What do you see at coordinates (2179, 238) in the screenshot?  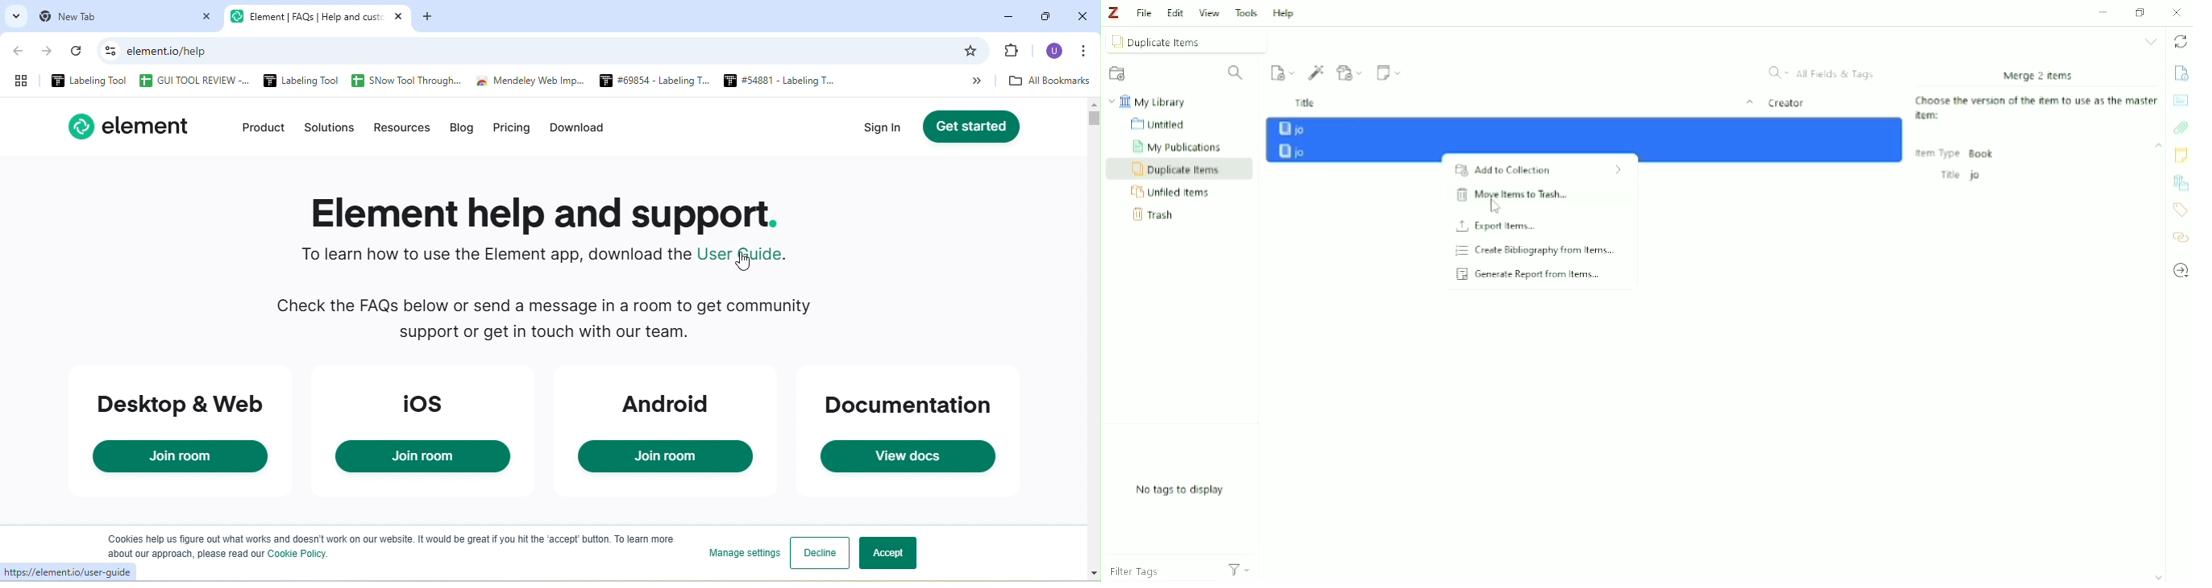 I see `Related` at bounding box center [2179, 238].